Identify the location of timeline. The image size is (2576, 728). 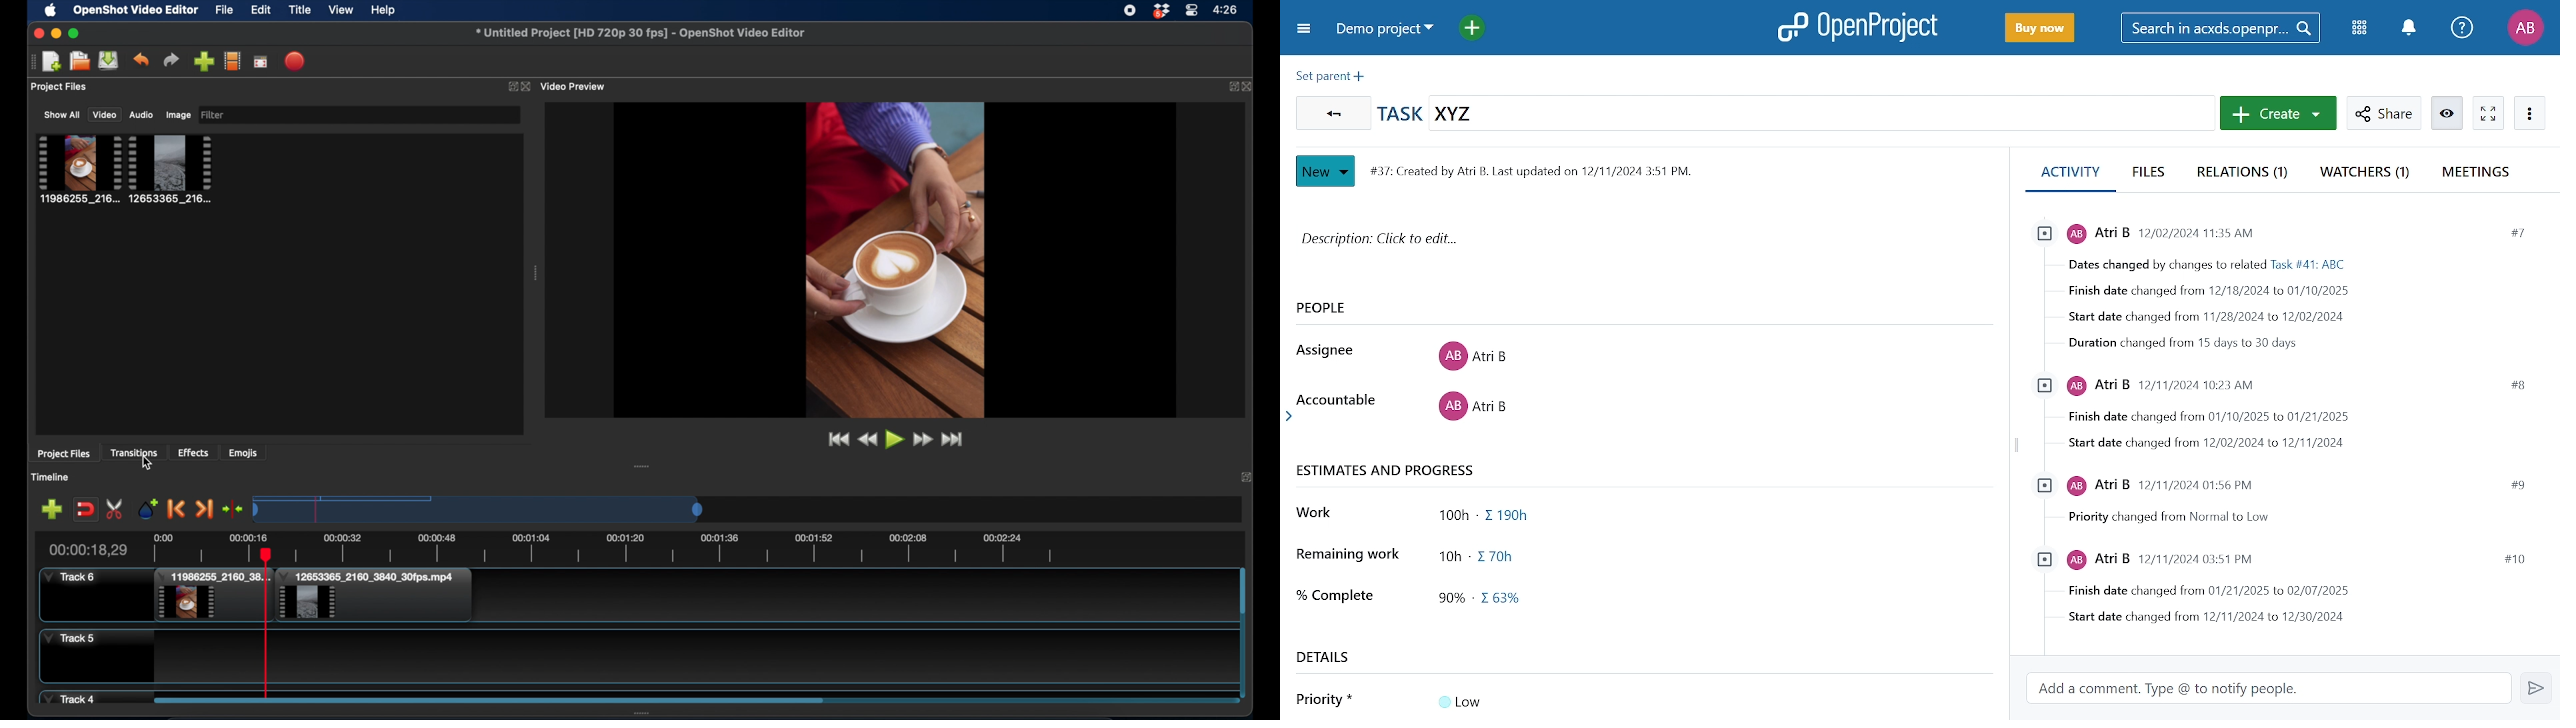
(660, 546).